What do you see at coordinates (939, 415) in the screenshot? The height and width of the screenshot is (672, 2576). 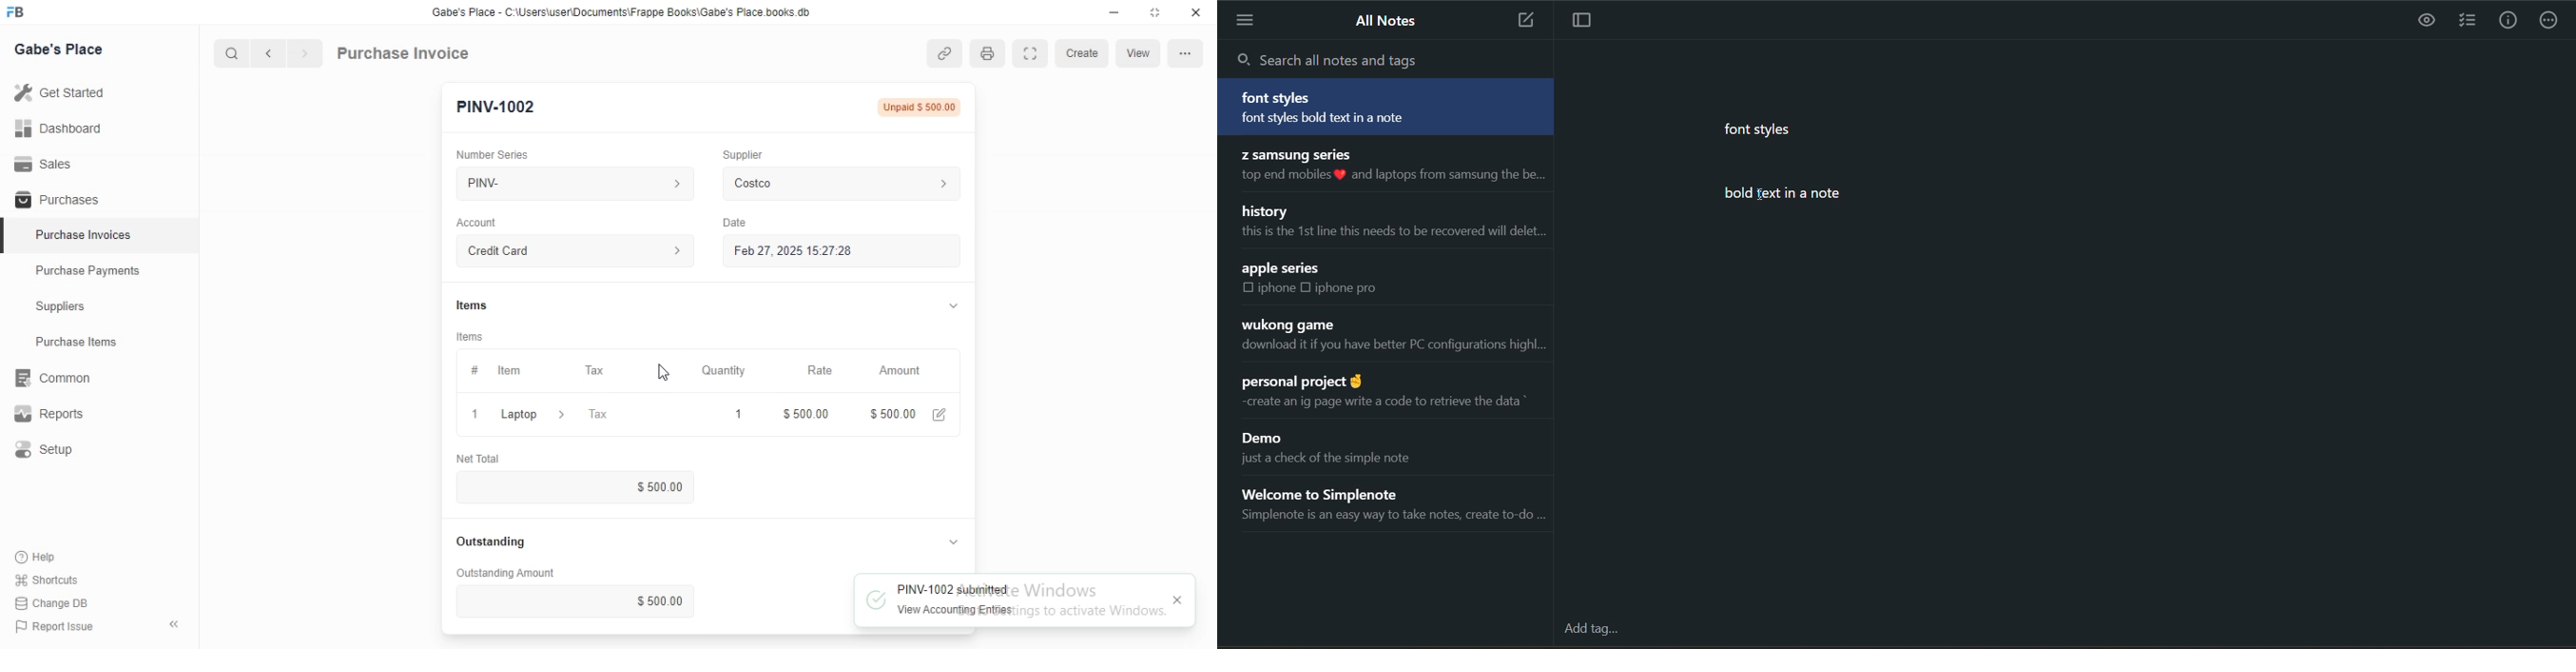 I see `Edit` at bounding box center [939, 415].